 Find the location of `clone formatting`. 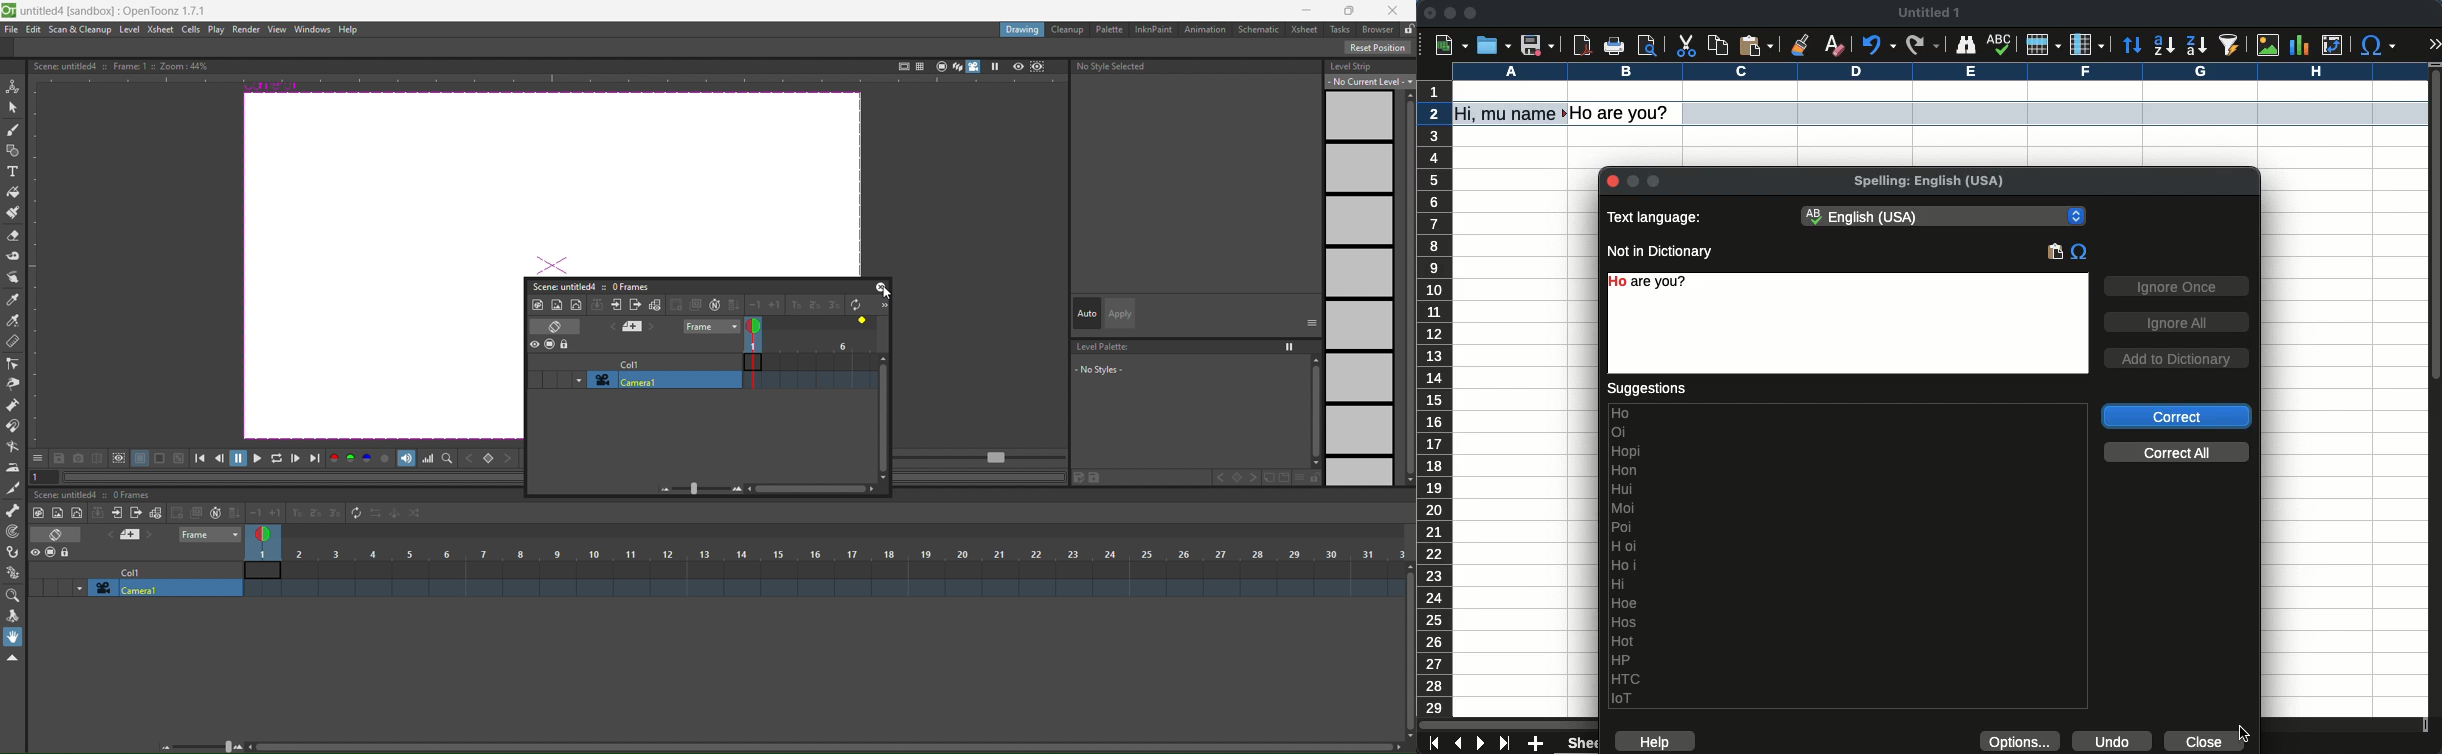

clone formatting is located at coordinates (1798, 43).